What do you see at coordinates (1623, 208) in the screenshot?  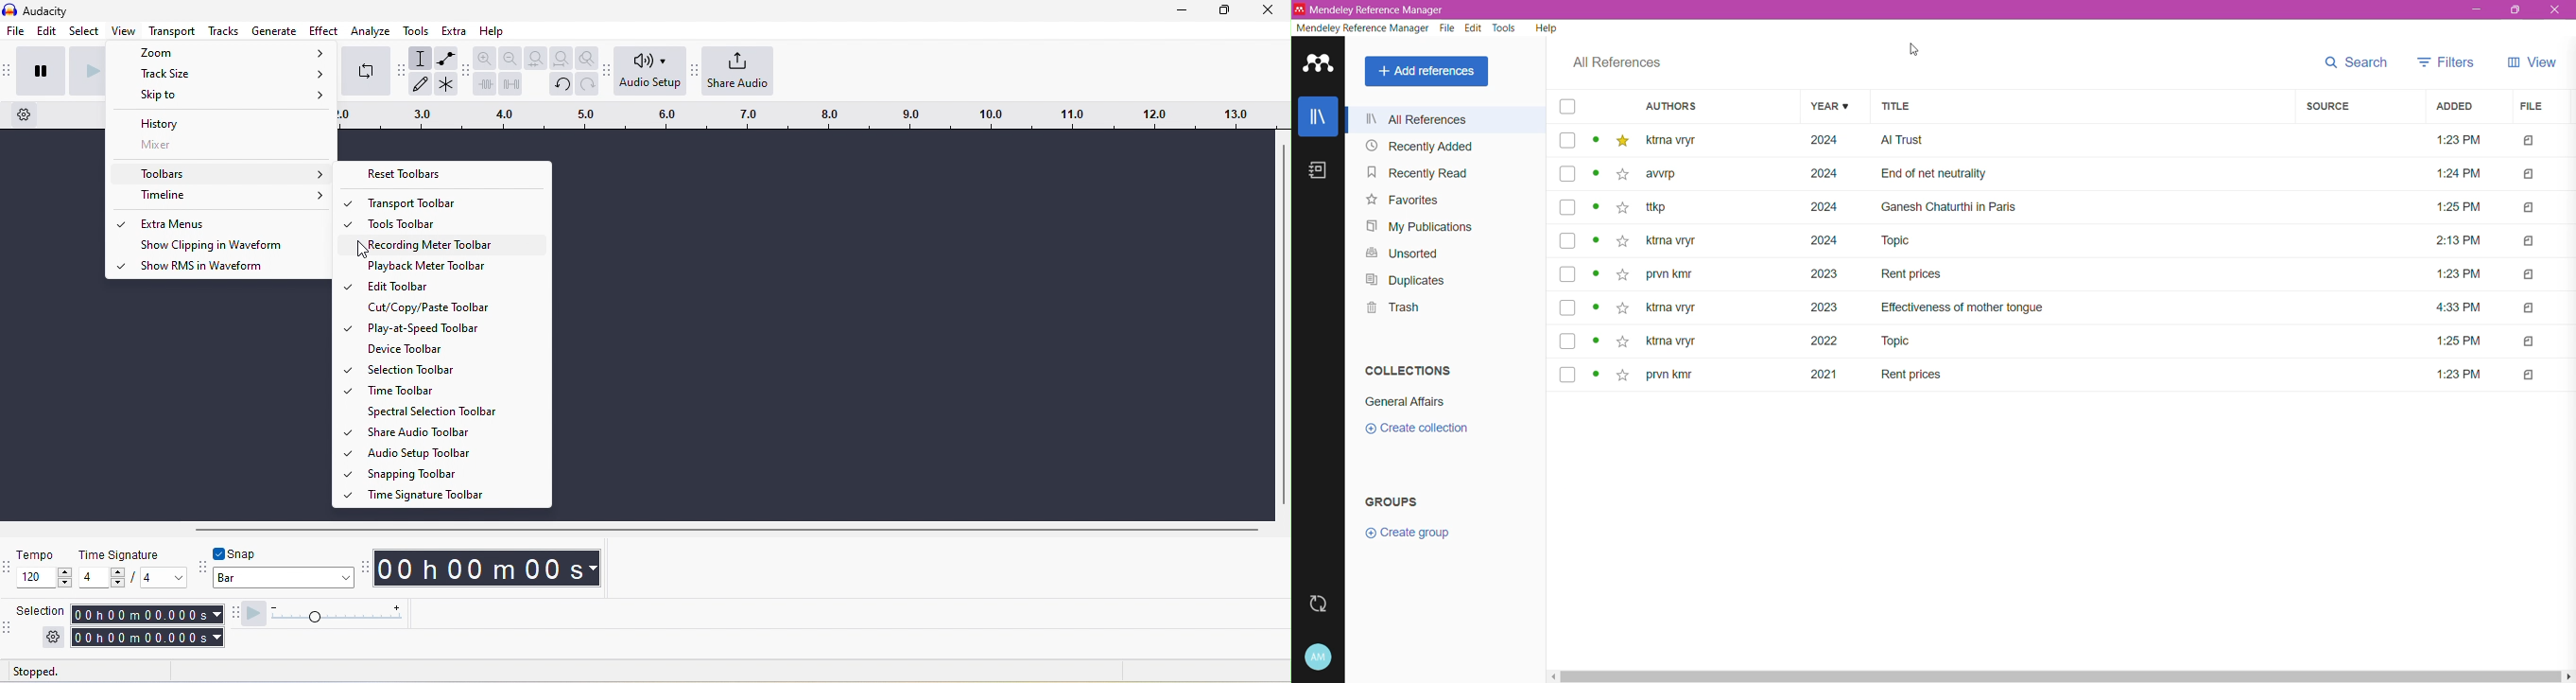 I see `click to add to favorites` at bounding box center [1623, 208].